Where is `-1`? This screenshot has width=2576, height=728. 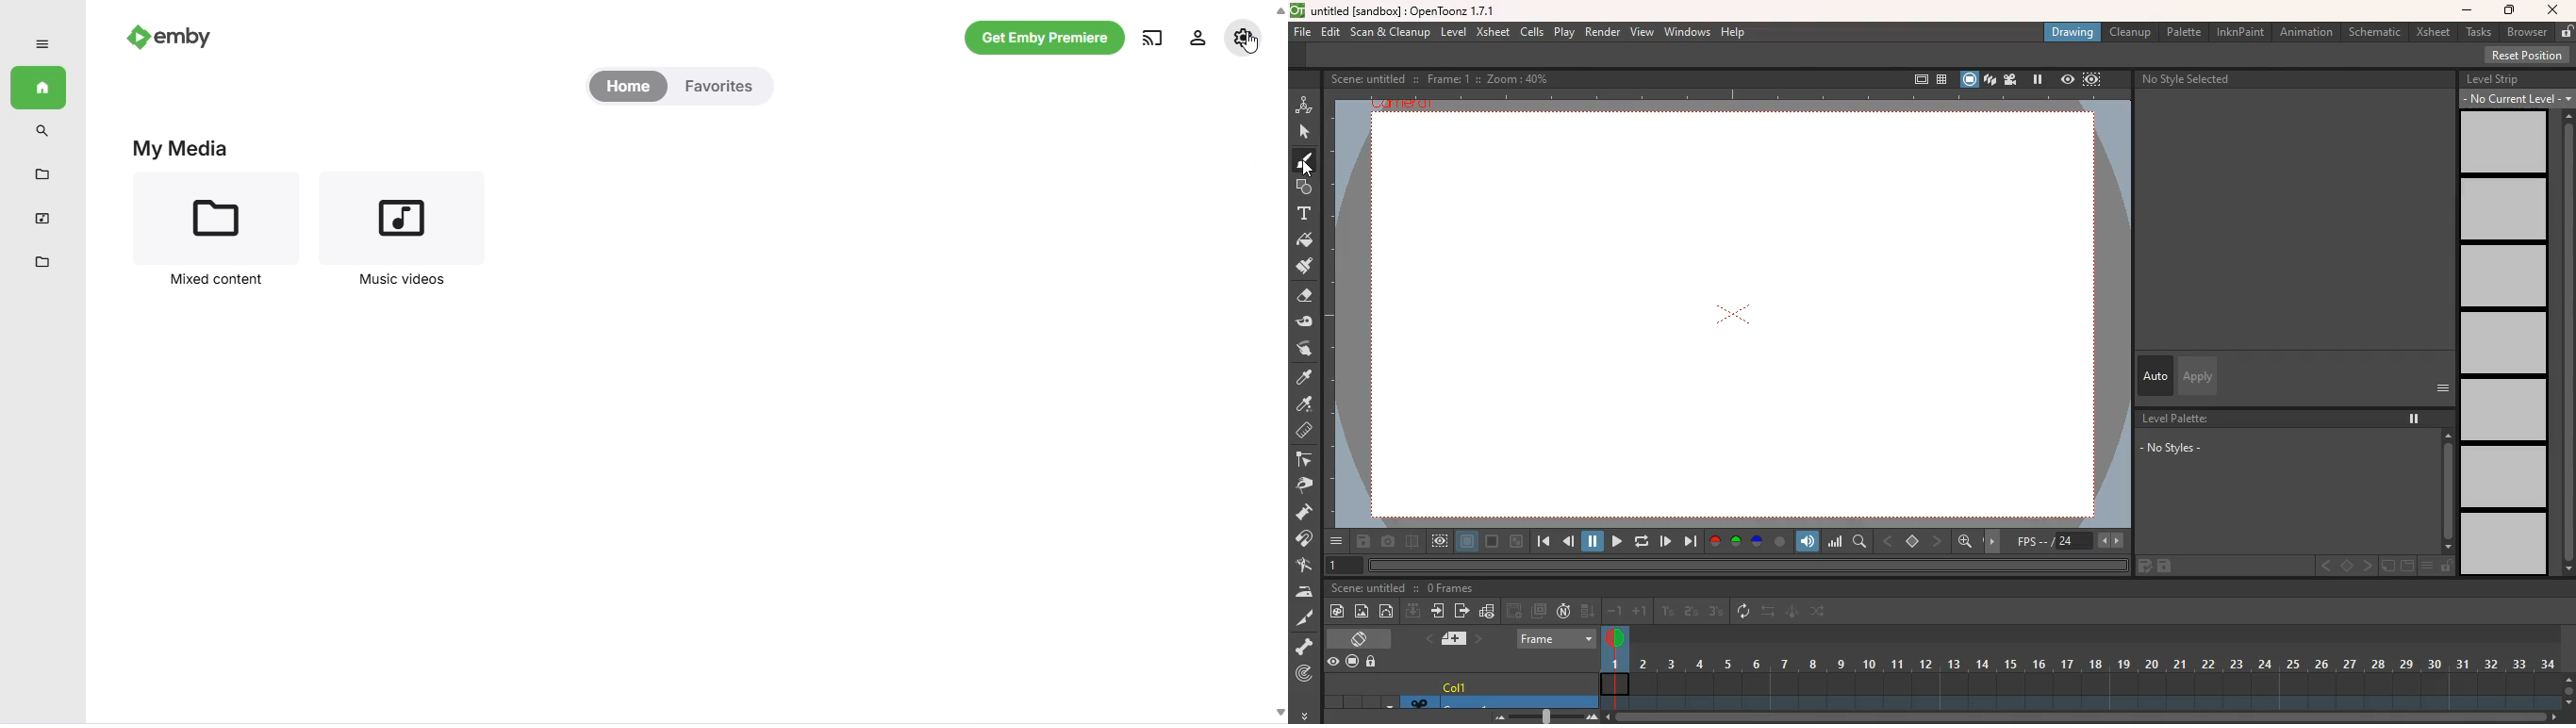 -1 is located at coordinates (1615, 611).